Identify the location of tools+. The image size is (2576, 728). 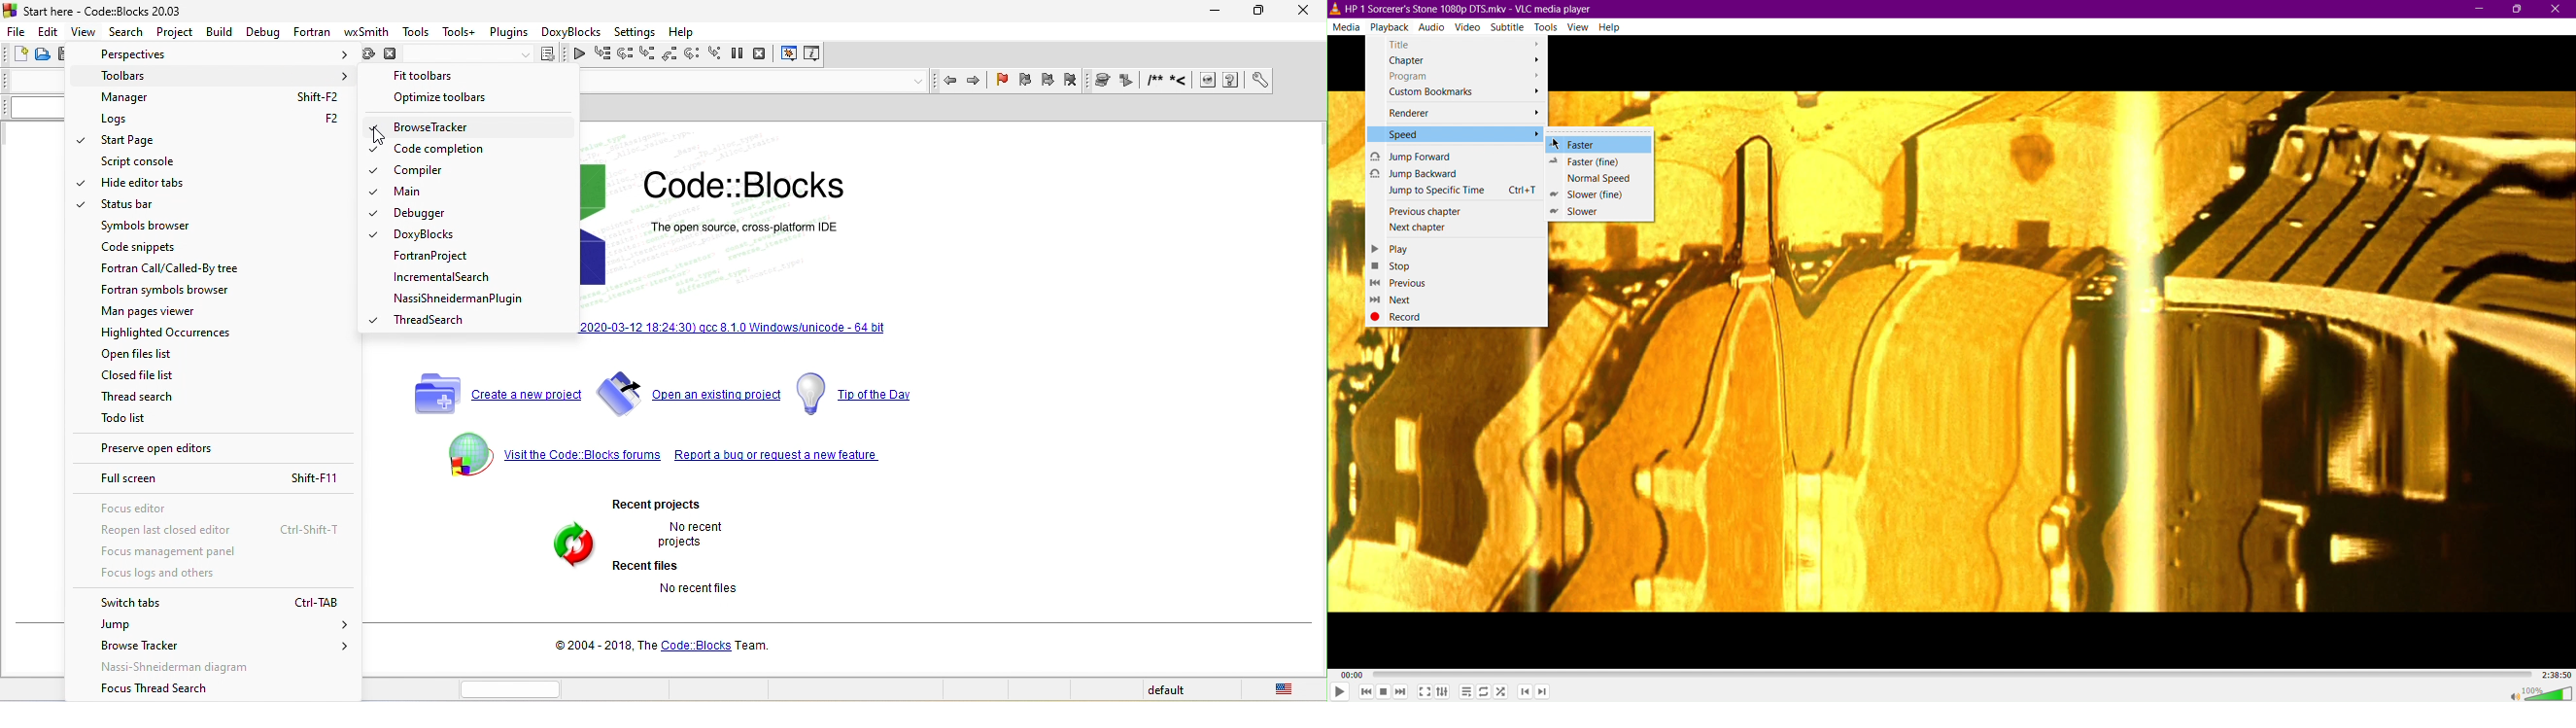
(458, 30).